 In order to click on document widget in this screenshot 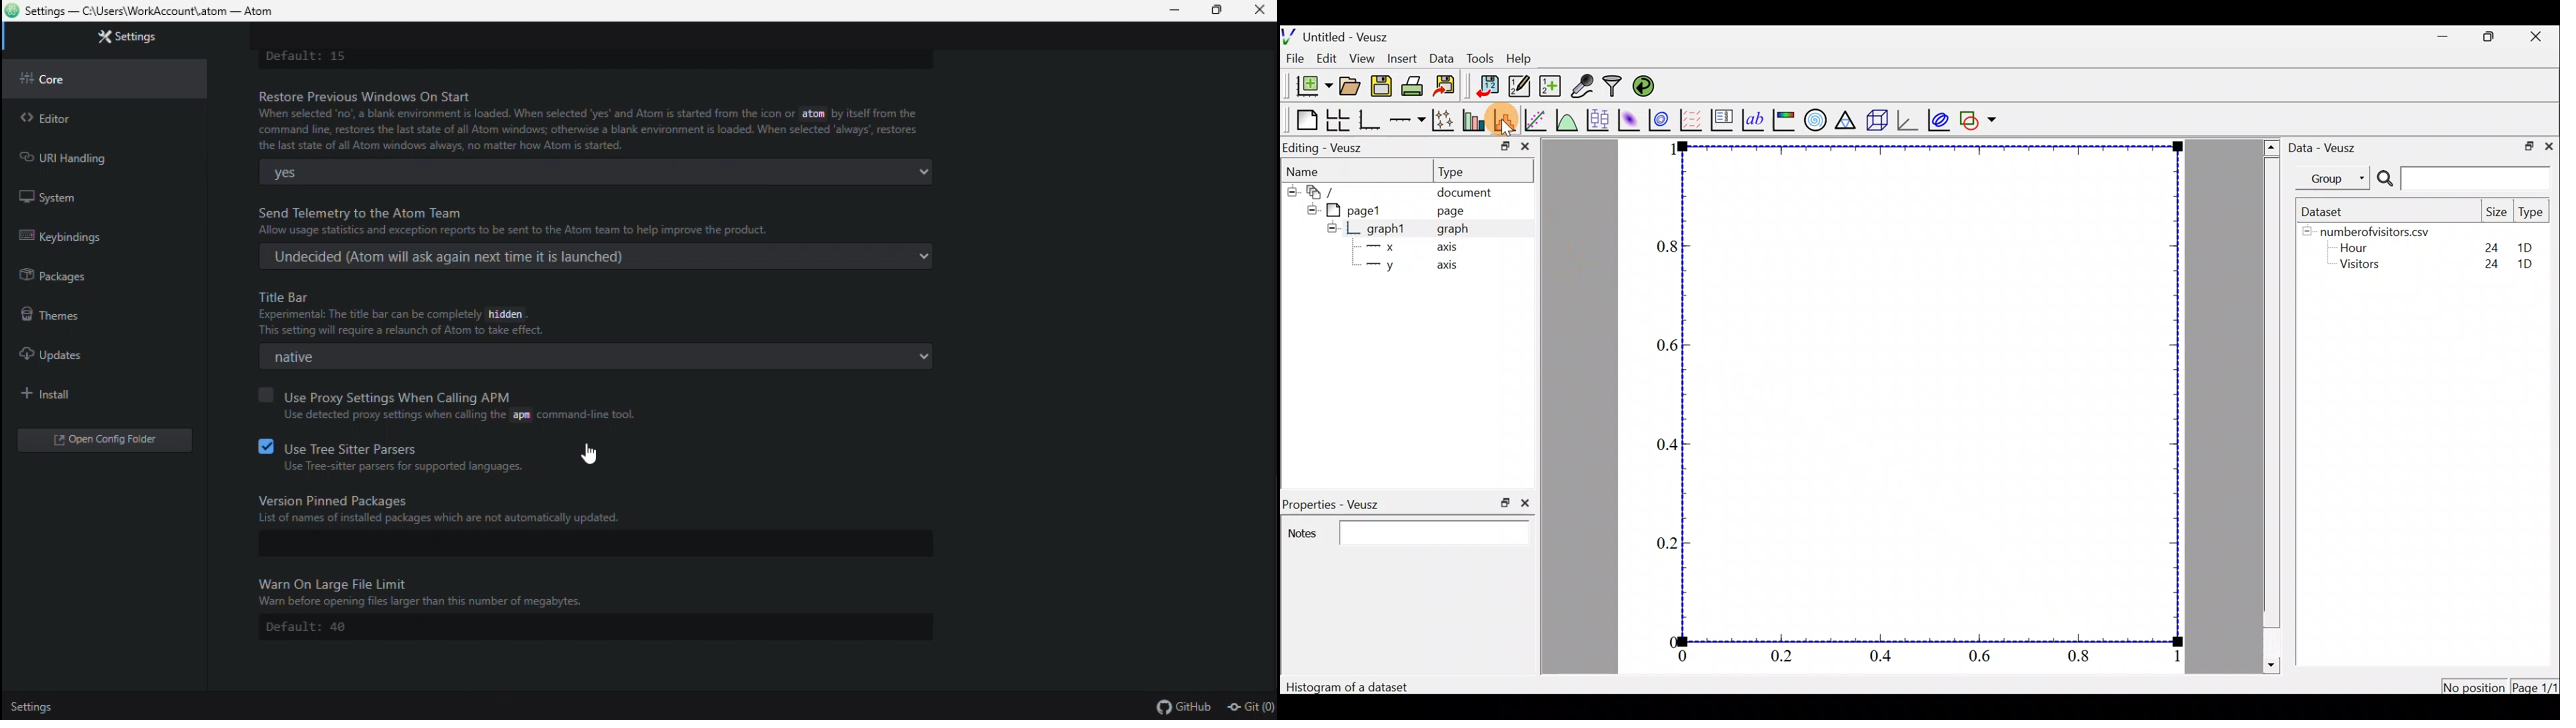, I will do `click(1323, 192)`.